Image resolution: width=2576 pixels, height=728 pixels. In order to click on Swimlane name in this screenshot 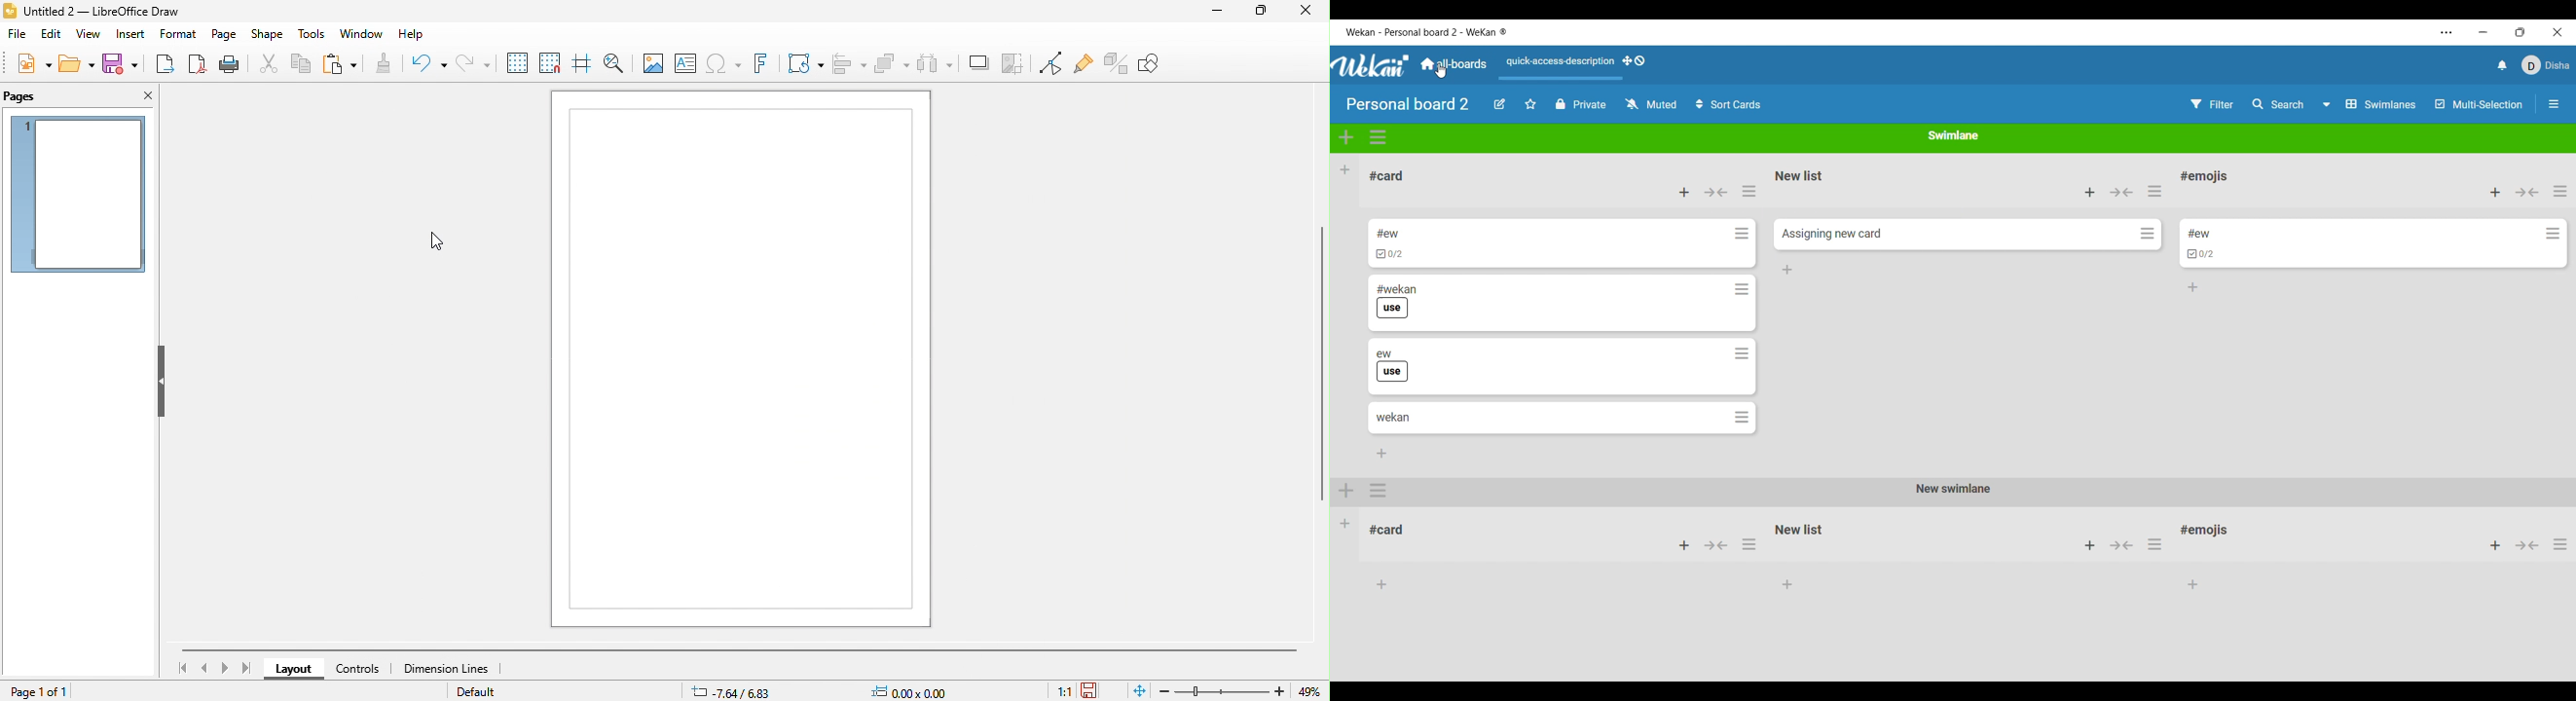, I will do `click(1954, 134)`.